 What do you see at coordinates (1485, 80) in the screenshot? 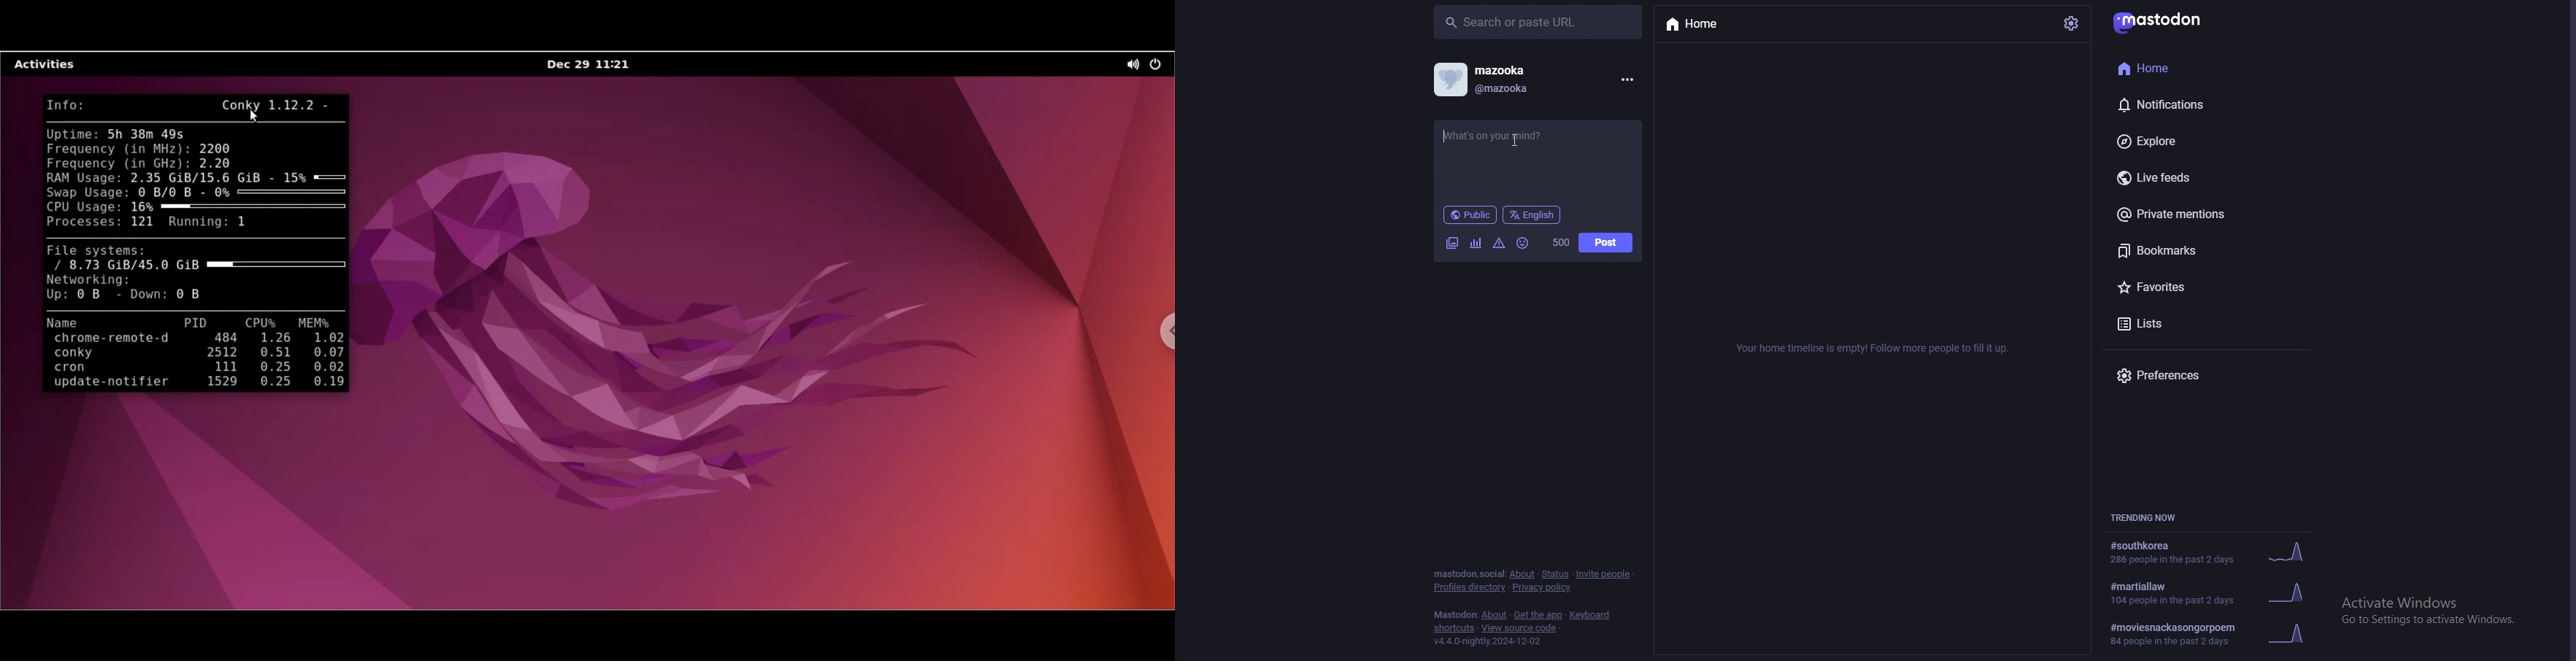
I see `profile` at bounding box center [1485, 80].